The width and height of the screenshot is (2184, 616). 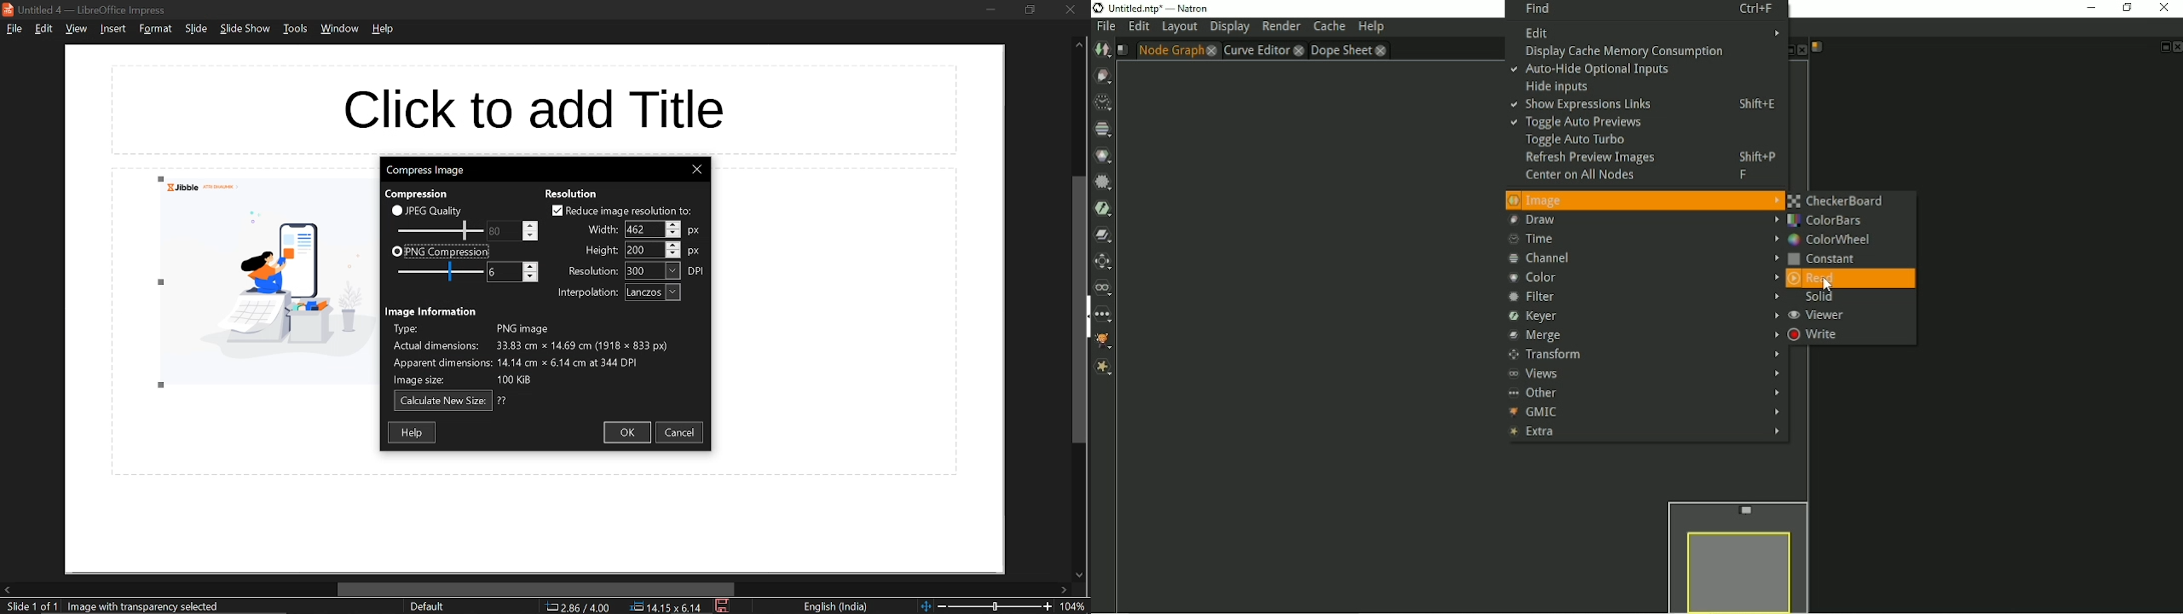 What do you see at coordinates (111, 28) in the screenshot?
I see `insert` at bounding box center [111, 28].